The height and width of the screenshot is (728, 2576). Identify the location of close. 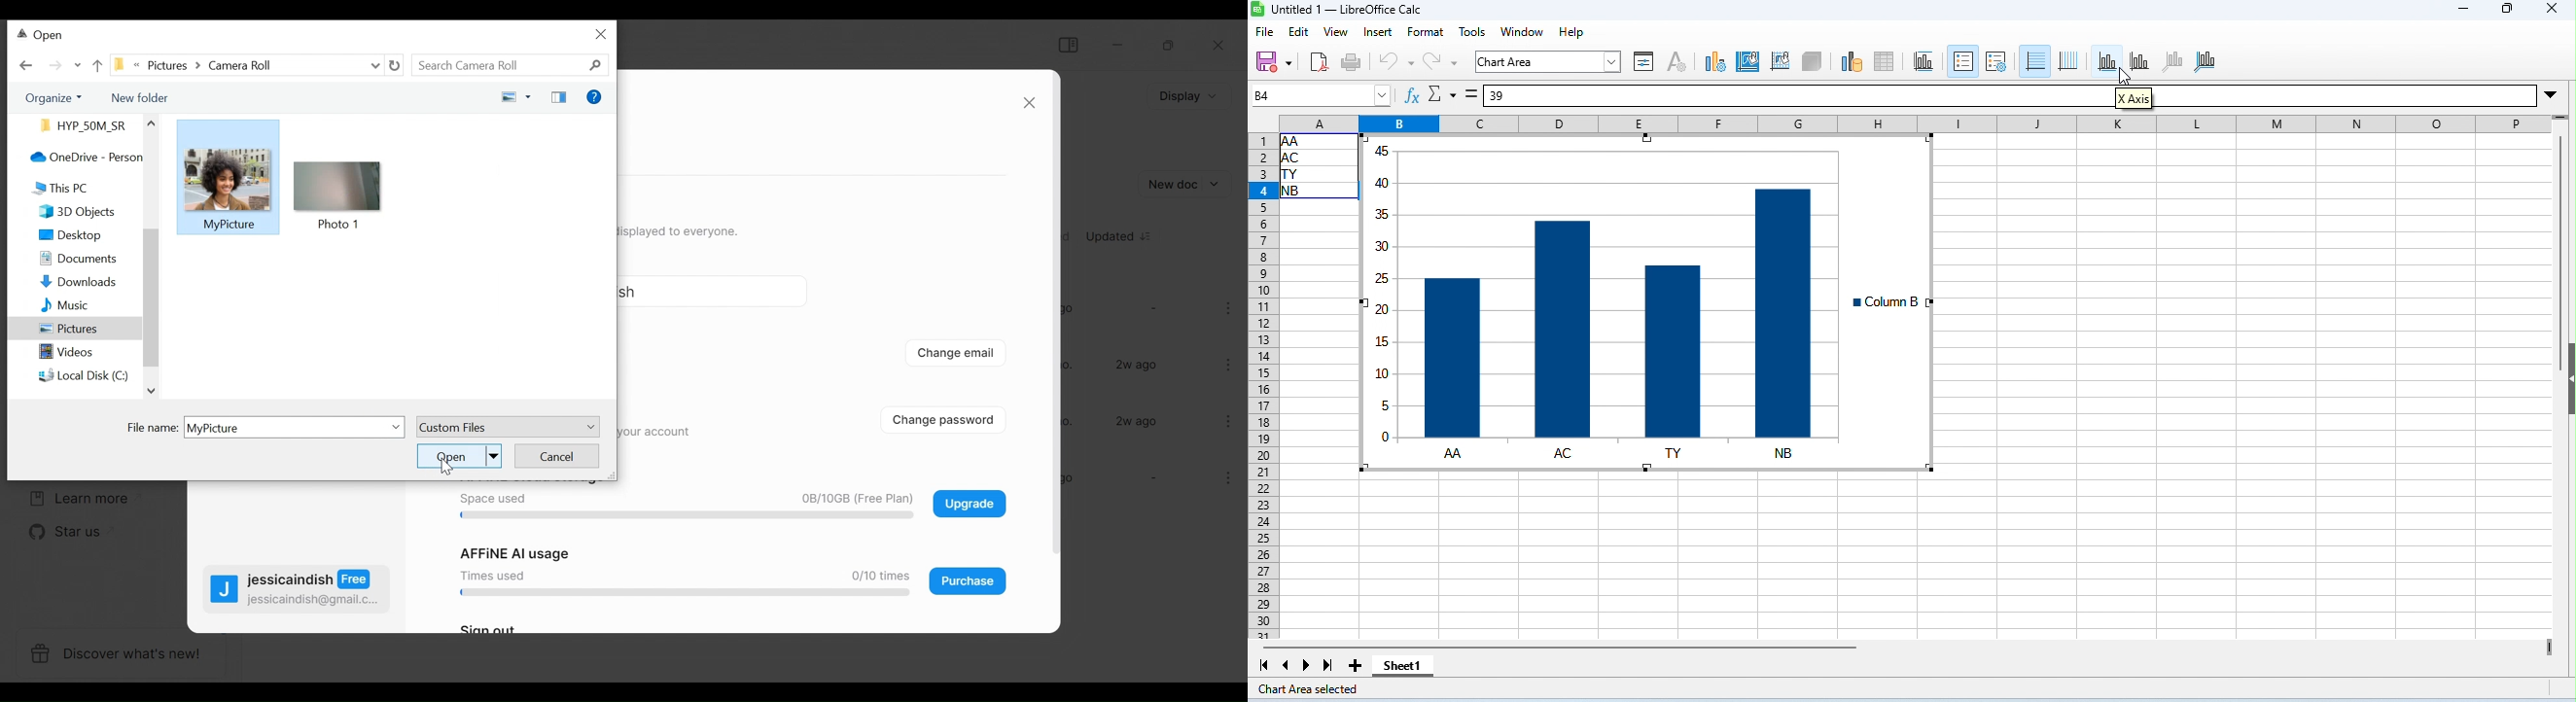
(2550, 9).